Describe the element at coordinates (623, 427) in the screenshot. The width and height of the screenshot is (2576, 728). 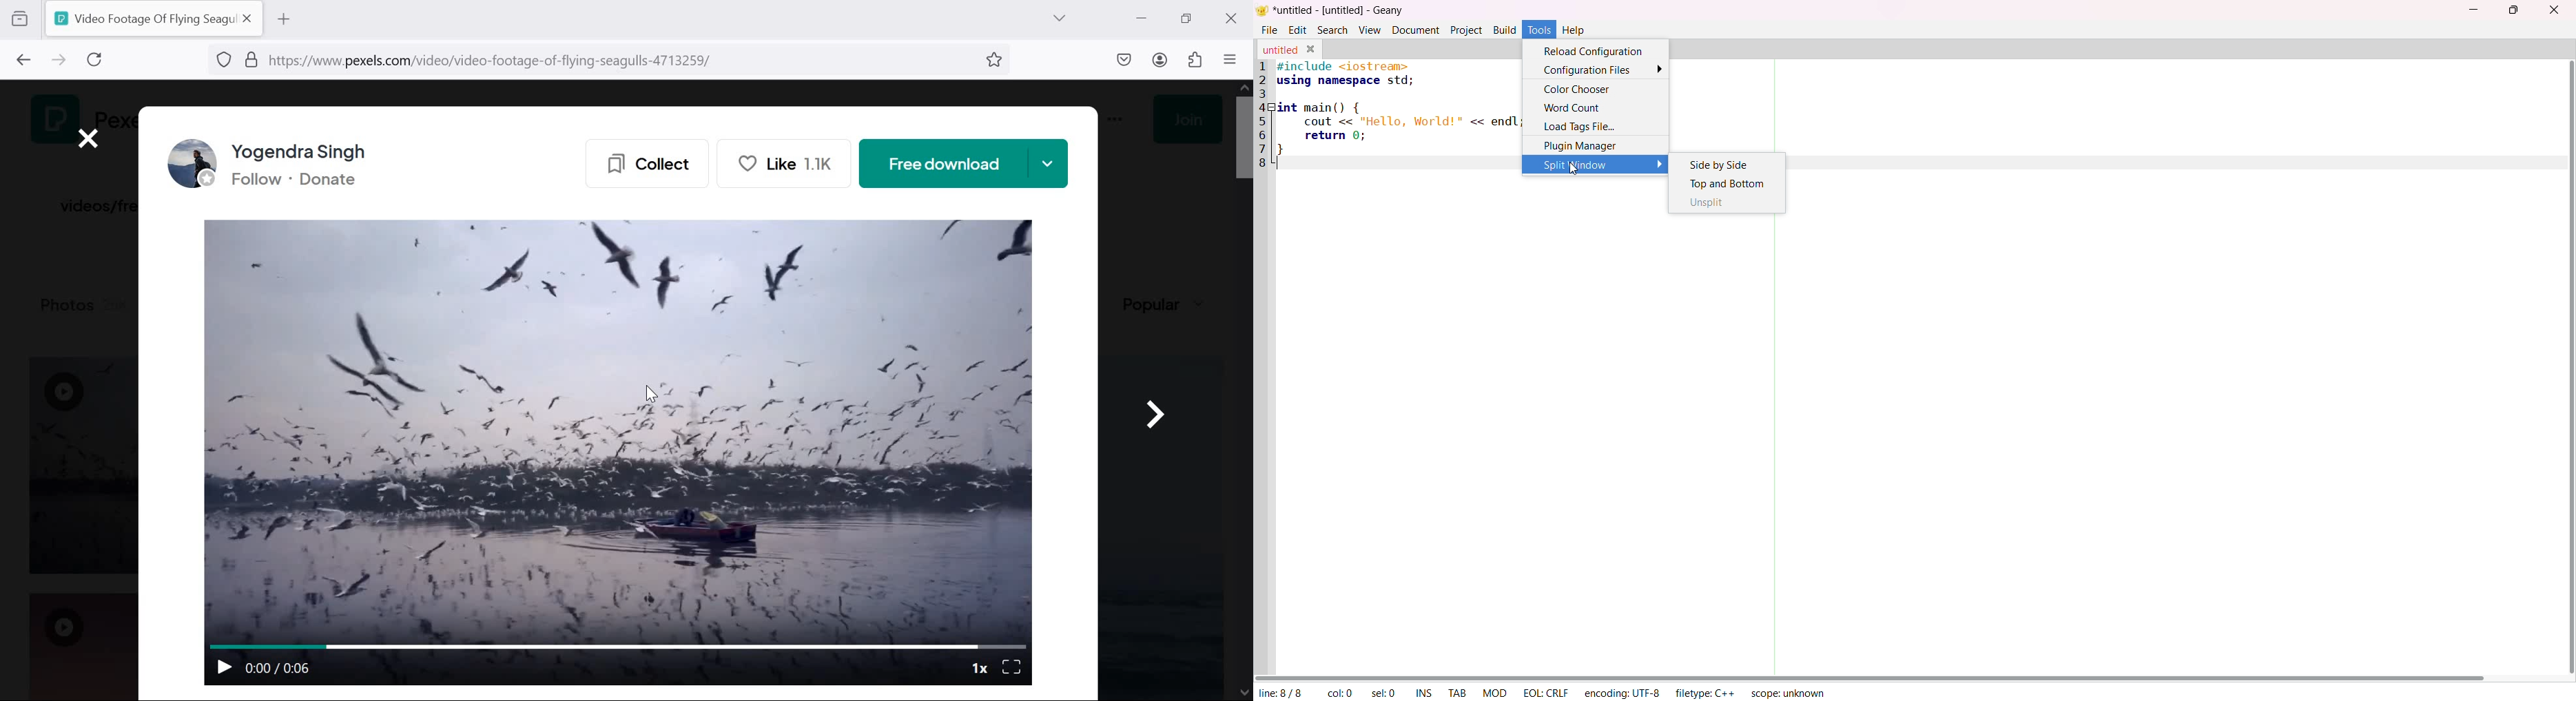
I see `video screen` at that location.